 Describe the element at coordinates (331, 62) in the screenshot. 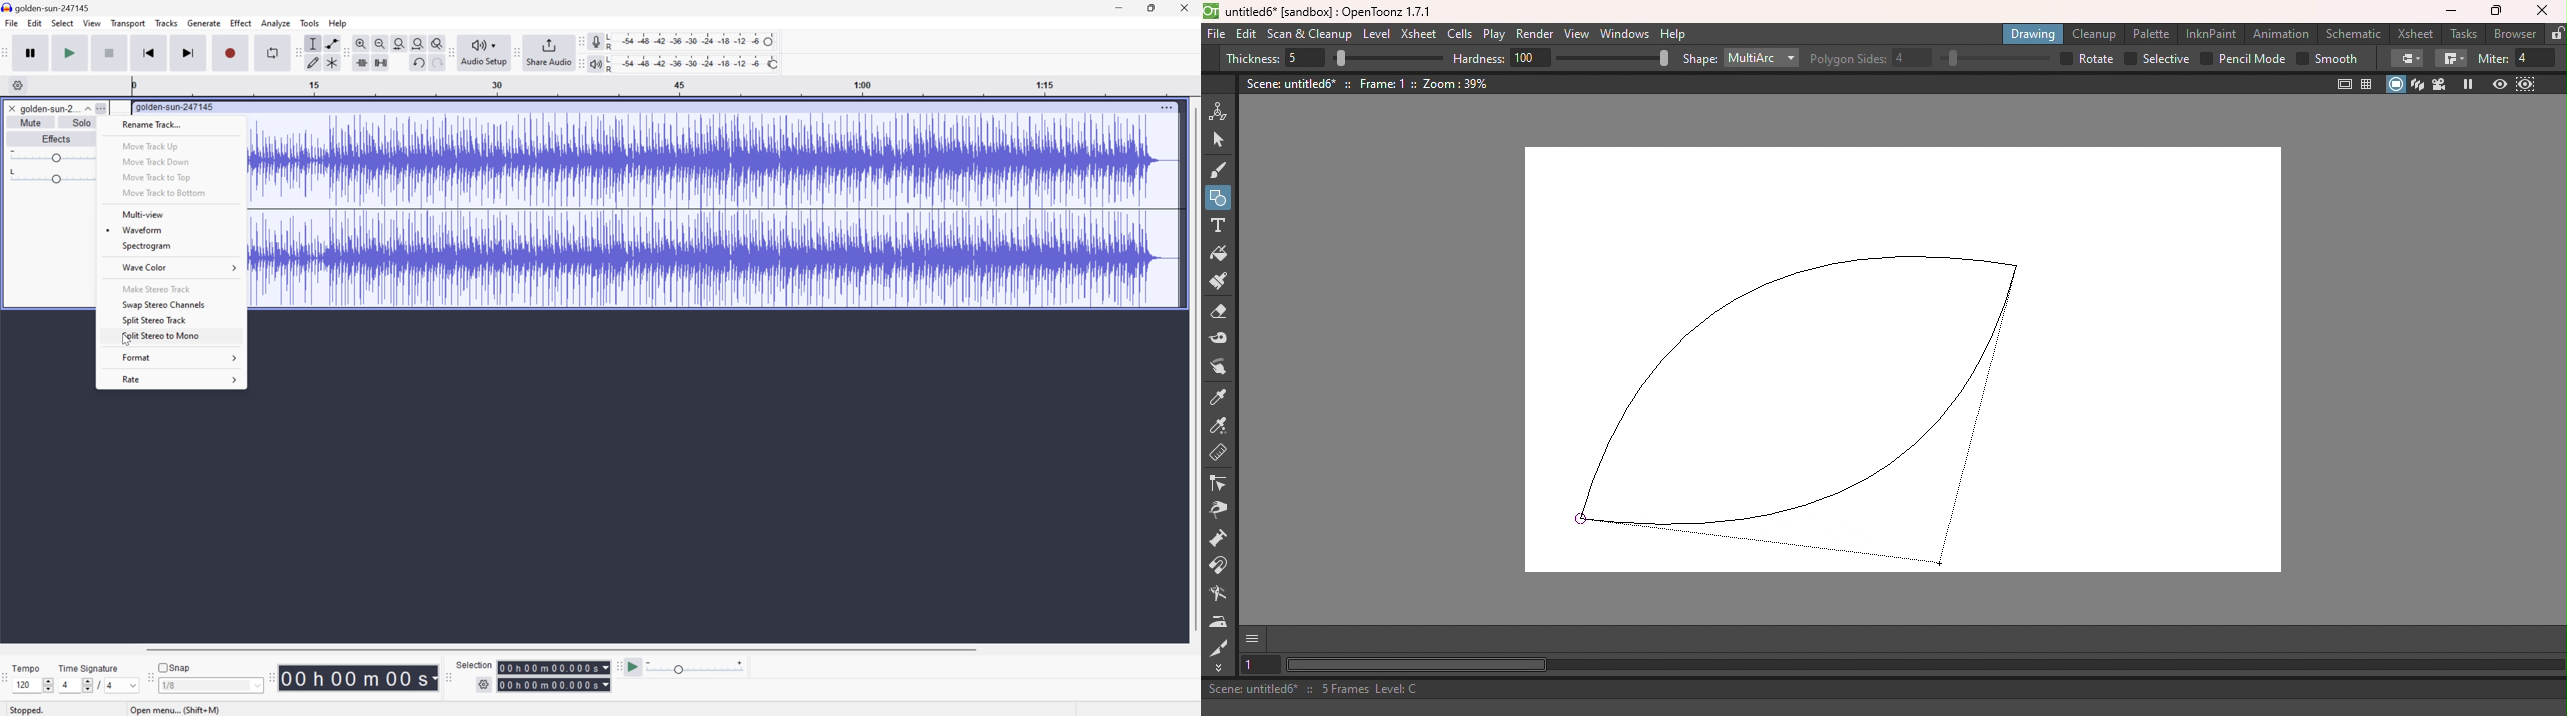

I see `Multi tool` at that location.